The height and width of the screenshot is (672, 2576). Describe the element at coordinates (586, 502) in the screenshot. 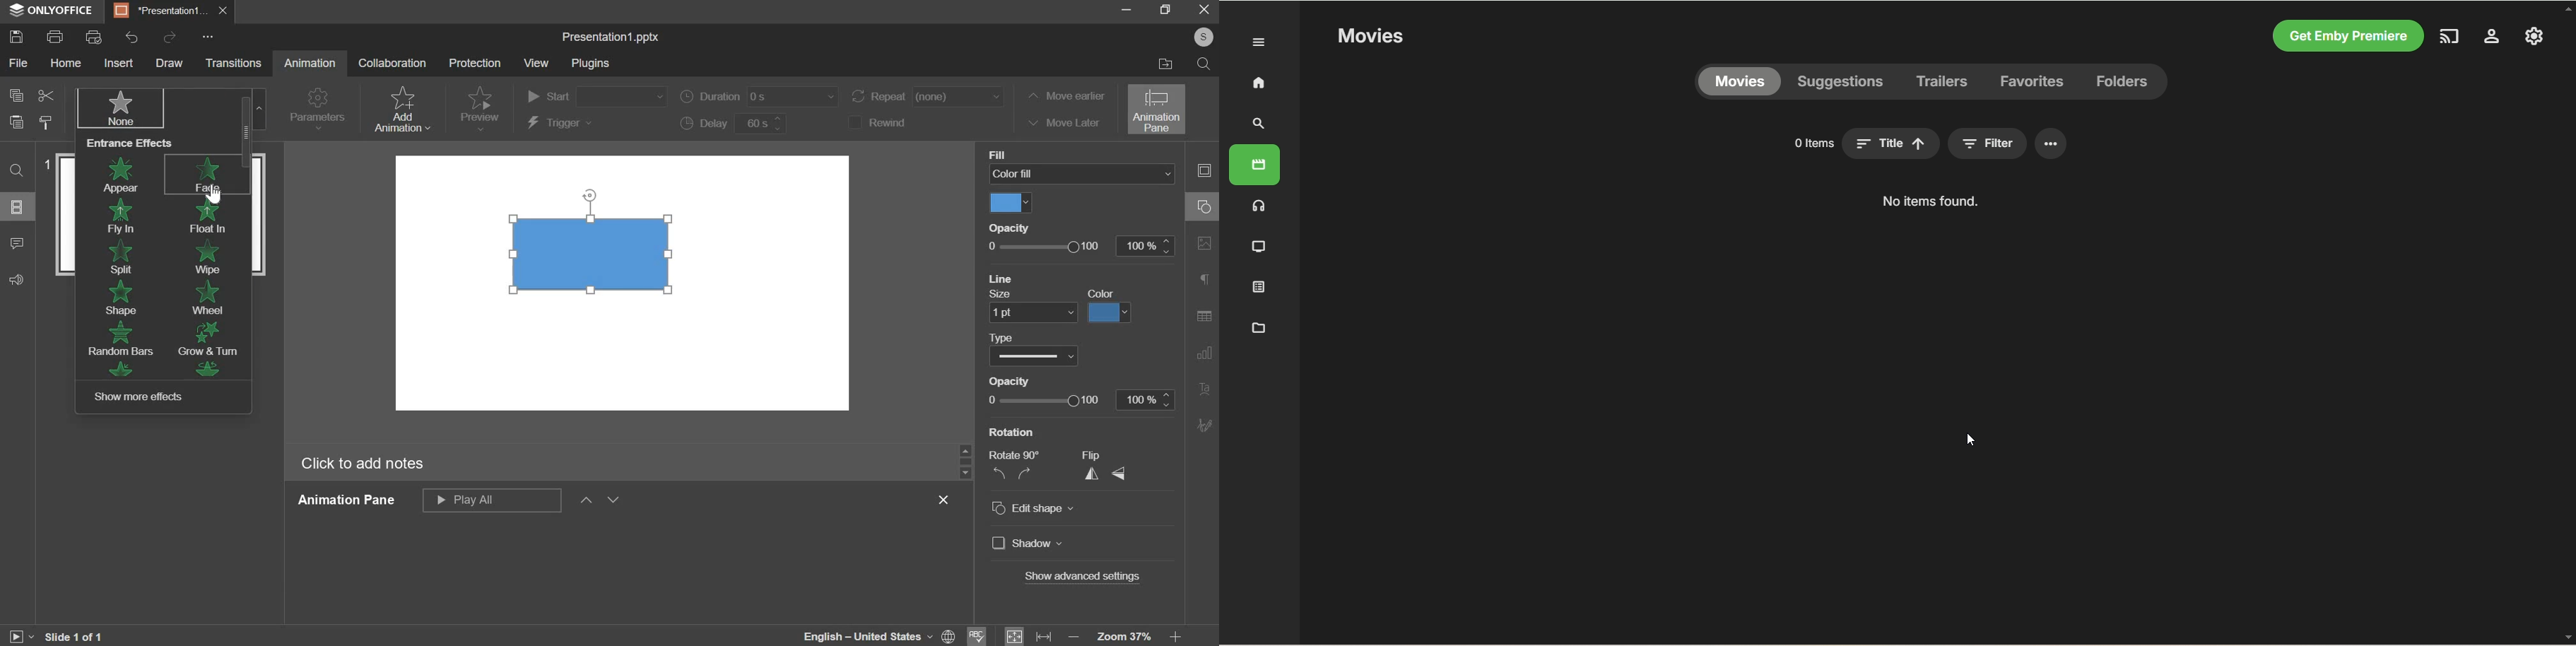

I see `up` at that location.